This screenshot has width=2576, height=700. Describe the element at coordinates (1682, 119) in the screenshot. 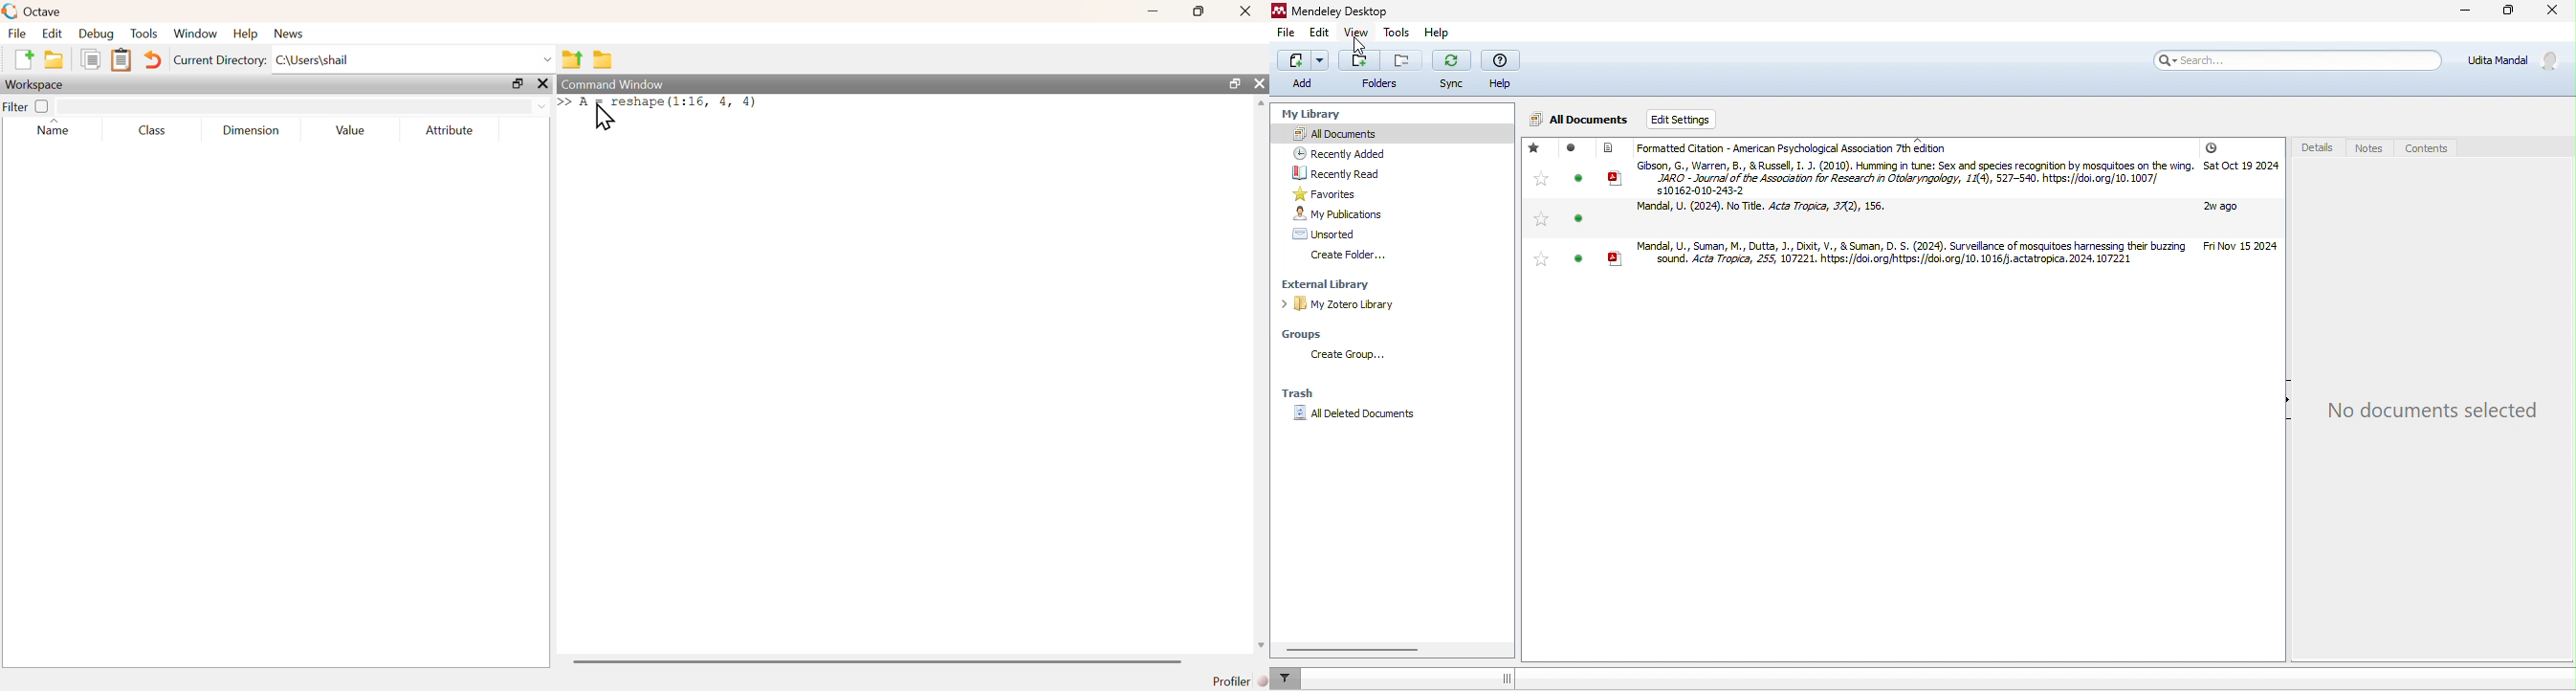

I see `edit settings` at that location.